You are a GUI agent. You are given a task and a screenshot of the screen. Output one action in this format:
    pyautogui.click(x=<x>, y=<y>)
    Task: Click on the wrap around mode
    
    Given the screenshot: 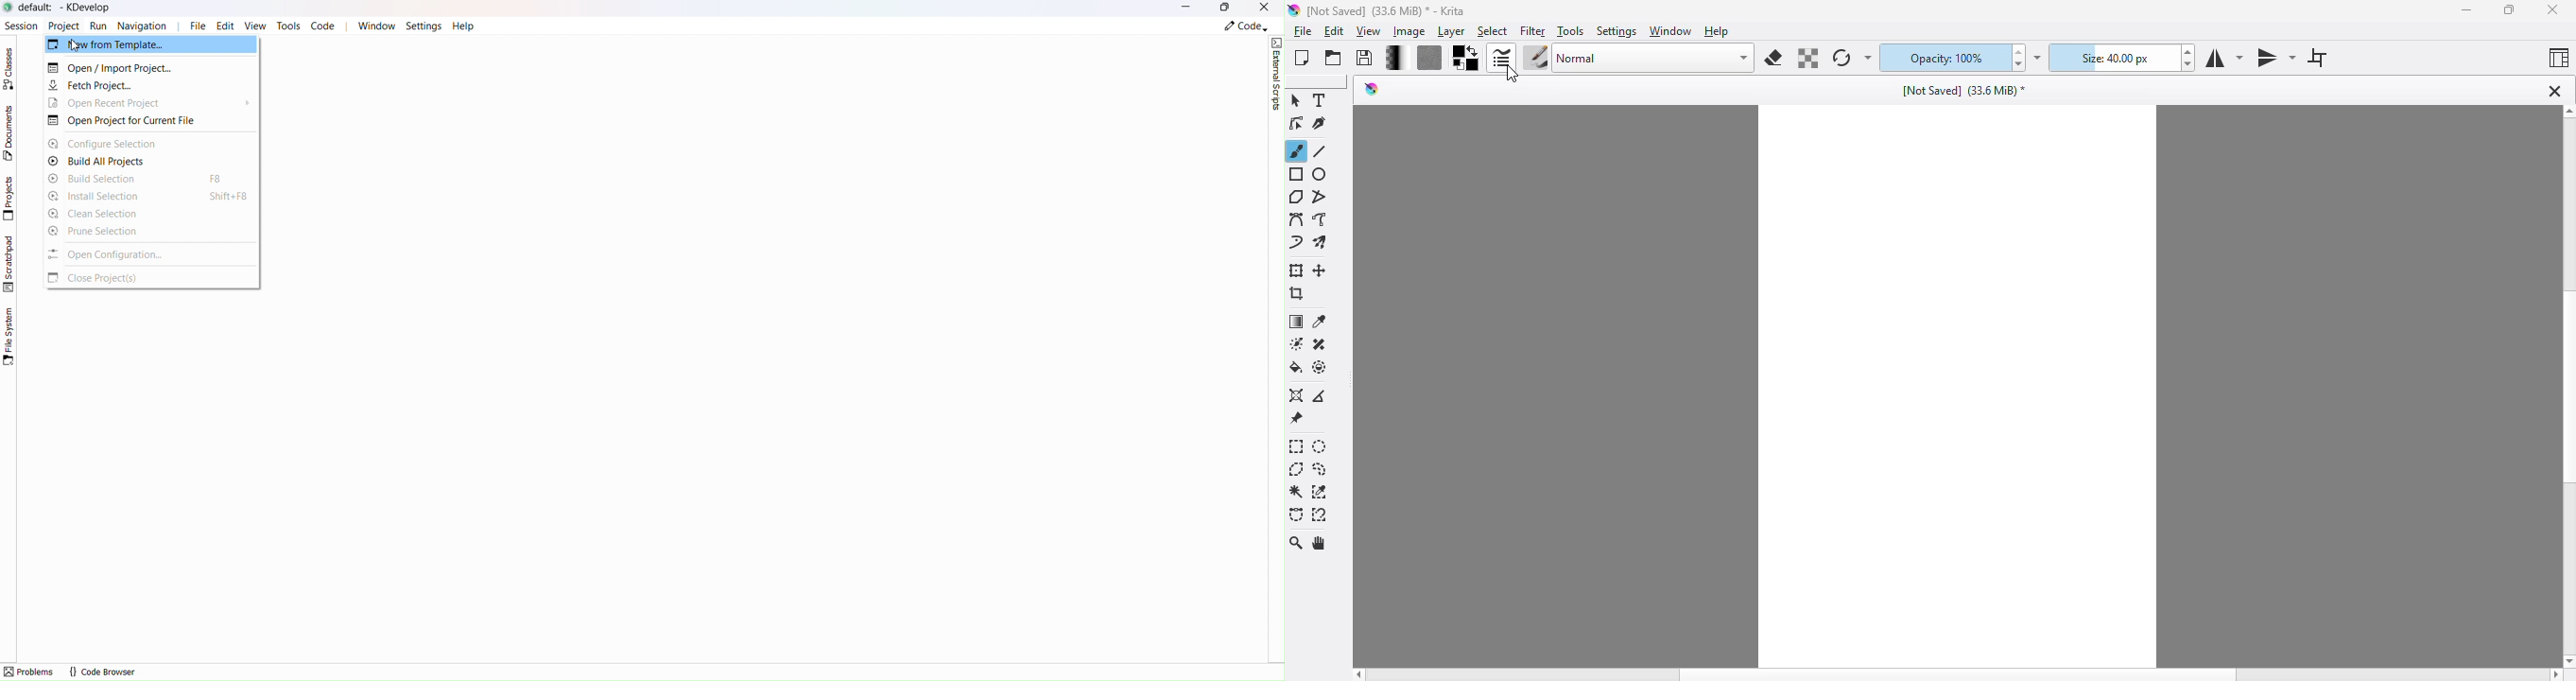 What is the action you would take?
    pyautogui.click(x=2318, y=59)
    